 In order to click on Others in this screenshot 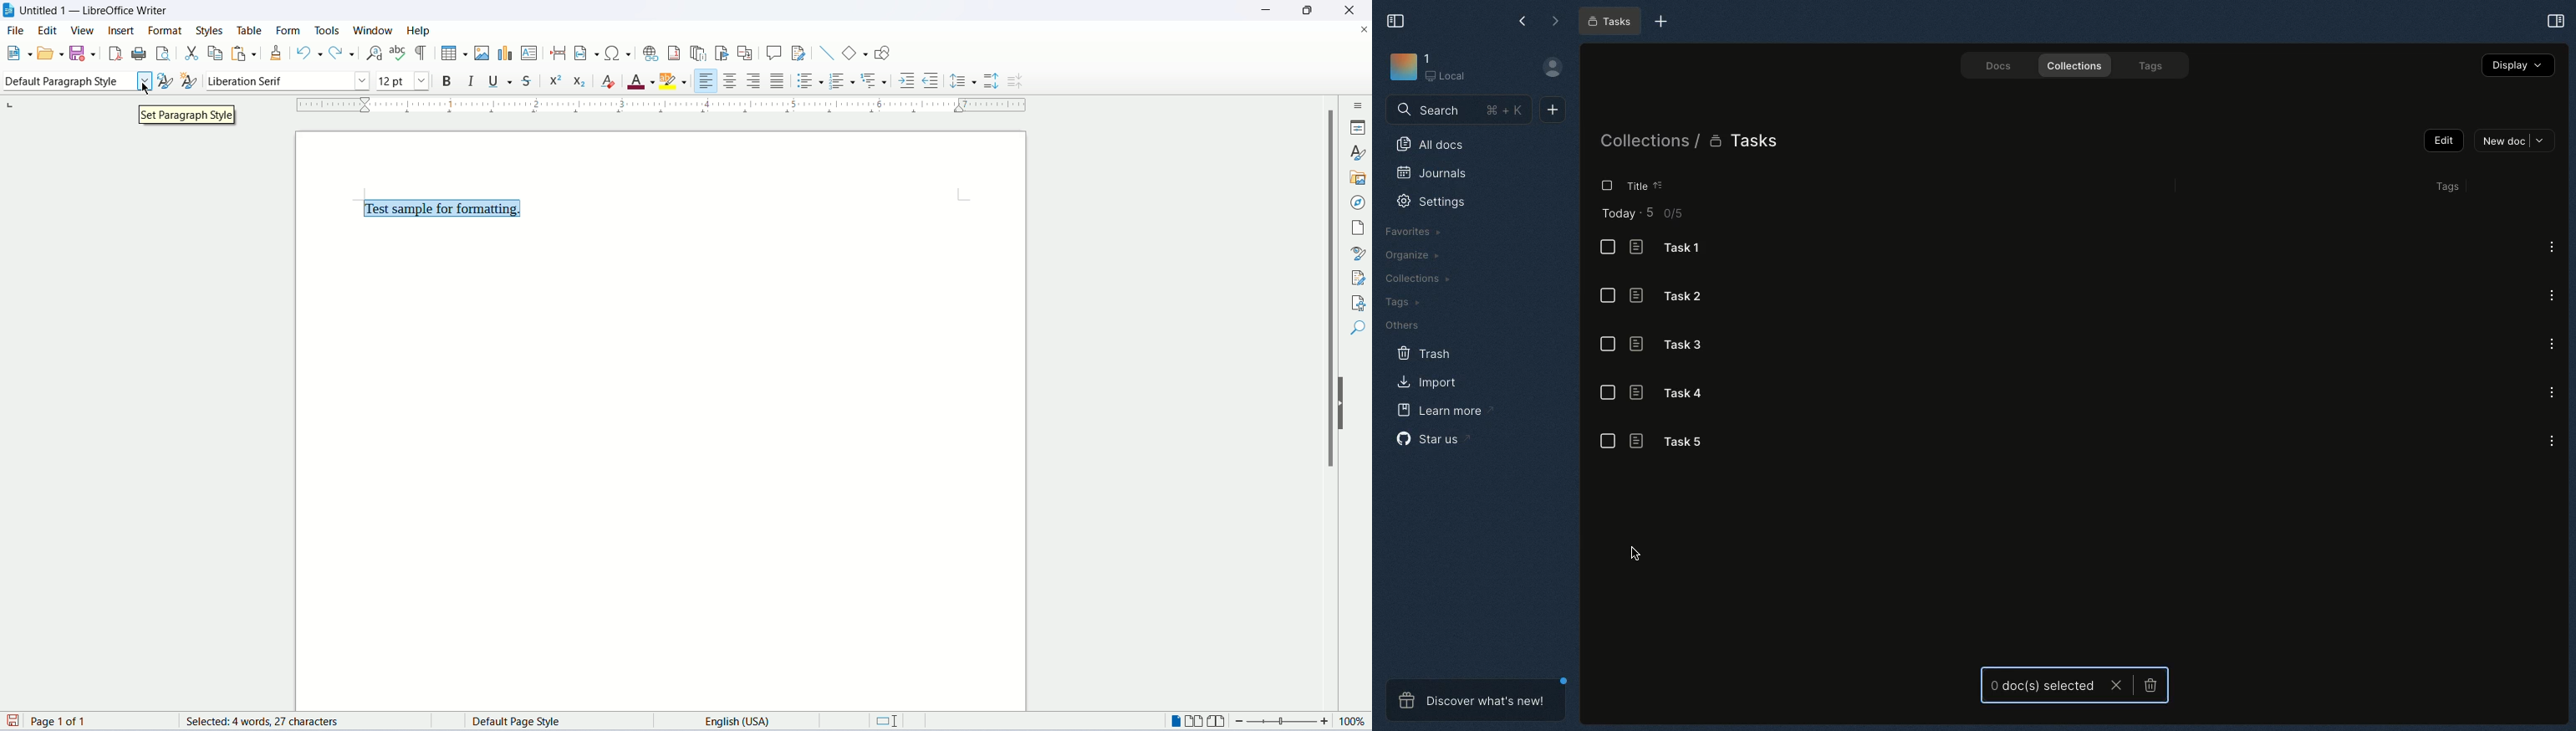, I will do `click(1404, 323)`.